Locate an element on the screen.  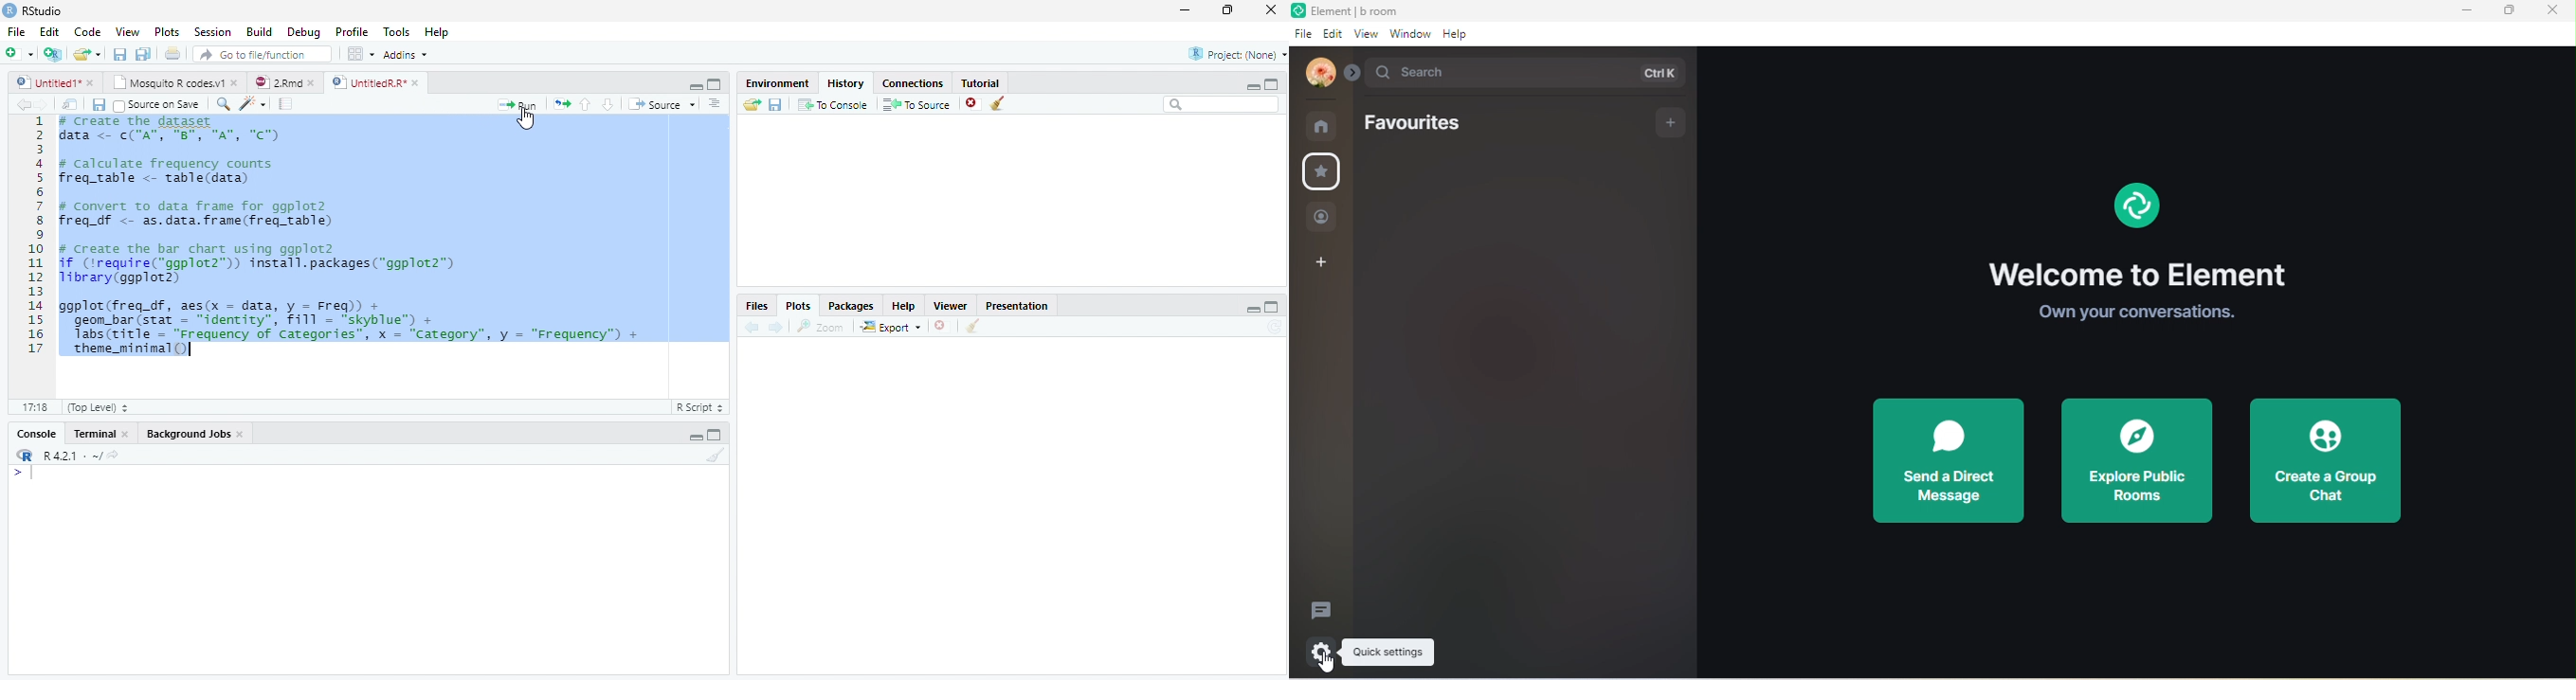
2.Rmd is located at coordinates (284, 84).